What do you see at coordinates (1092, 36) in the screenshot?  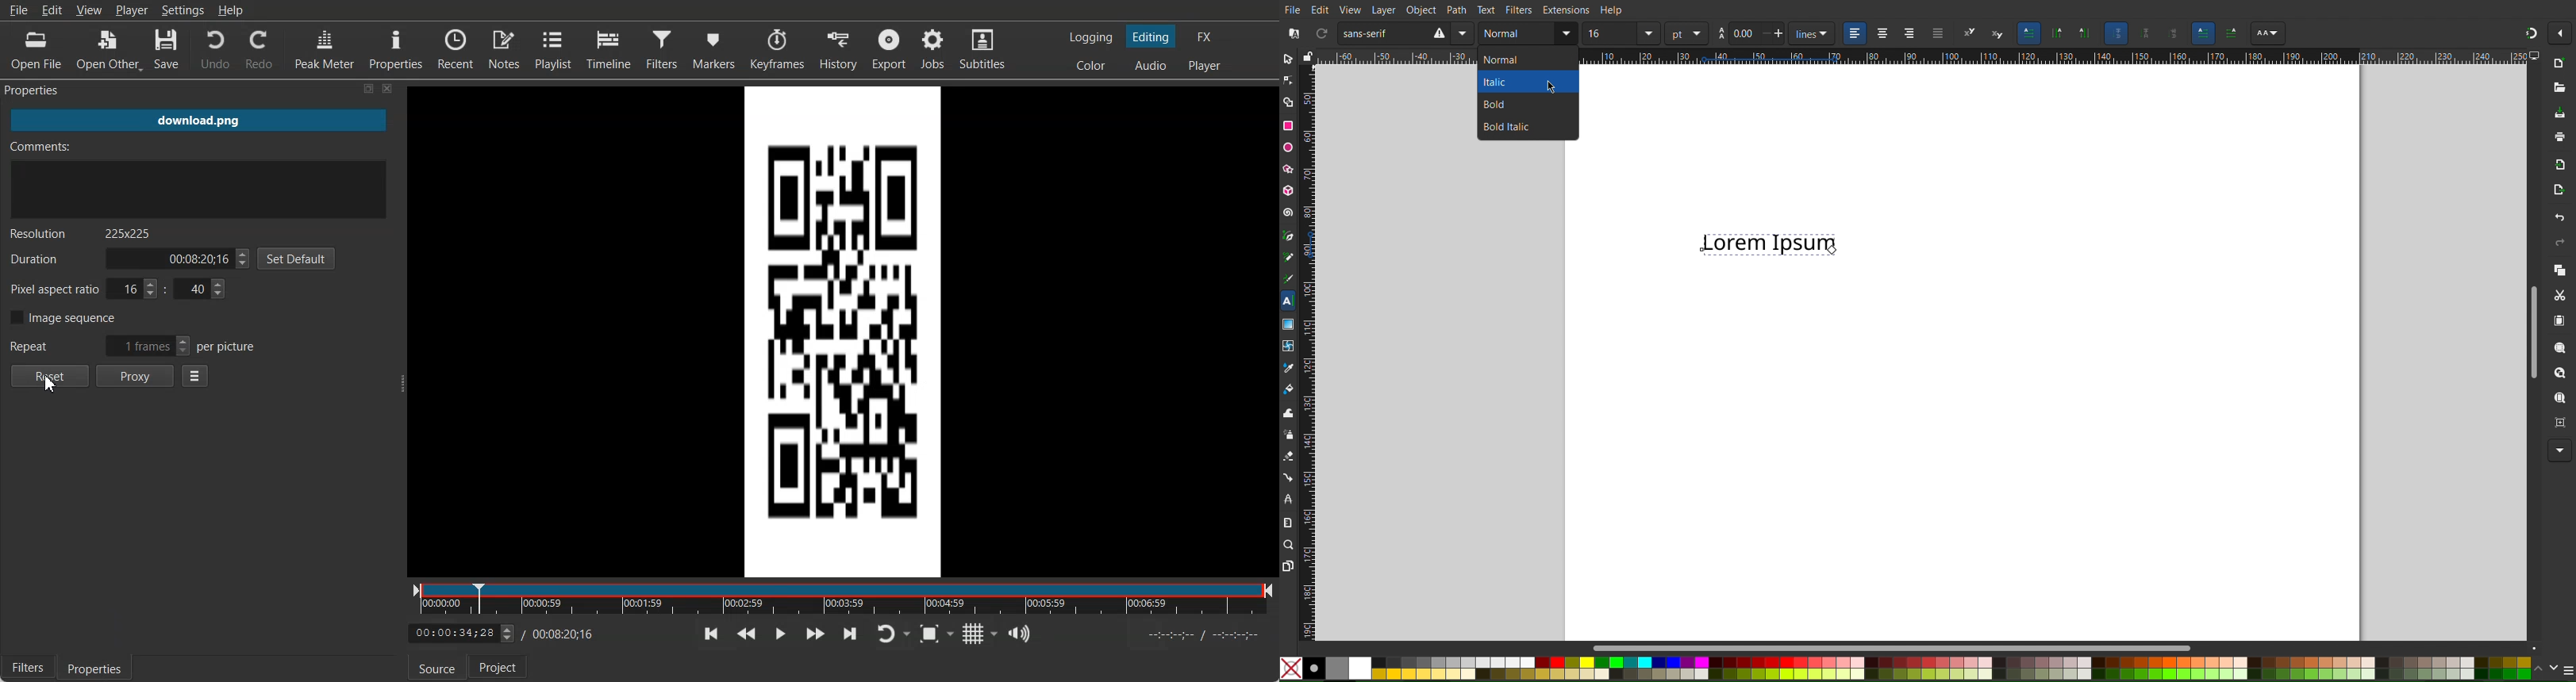 I see `Switch to logging layout` at bounding box center [1092, 36].